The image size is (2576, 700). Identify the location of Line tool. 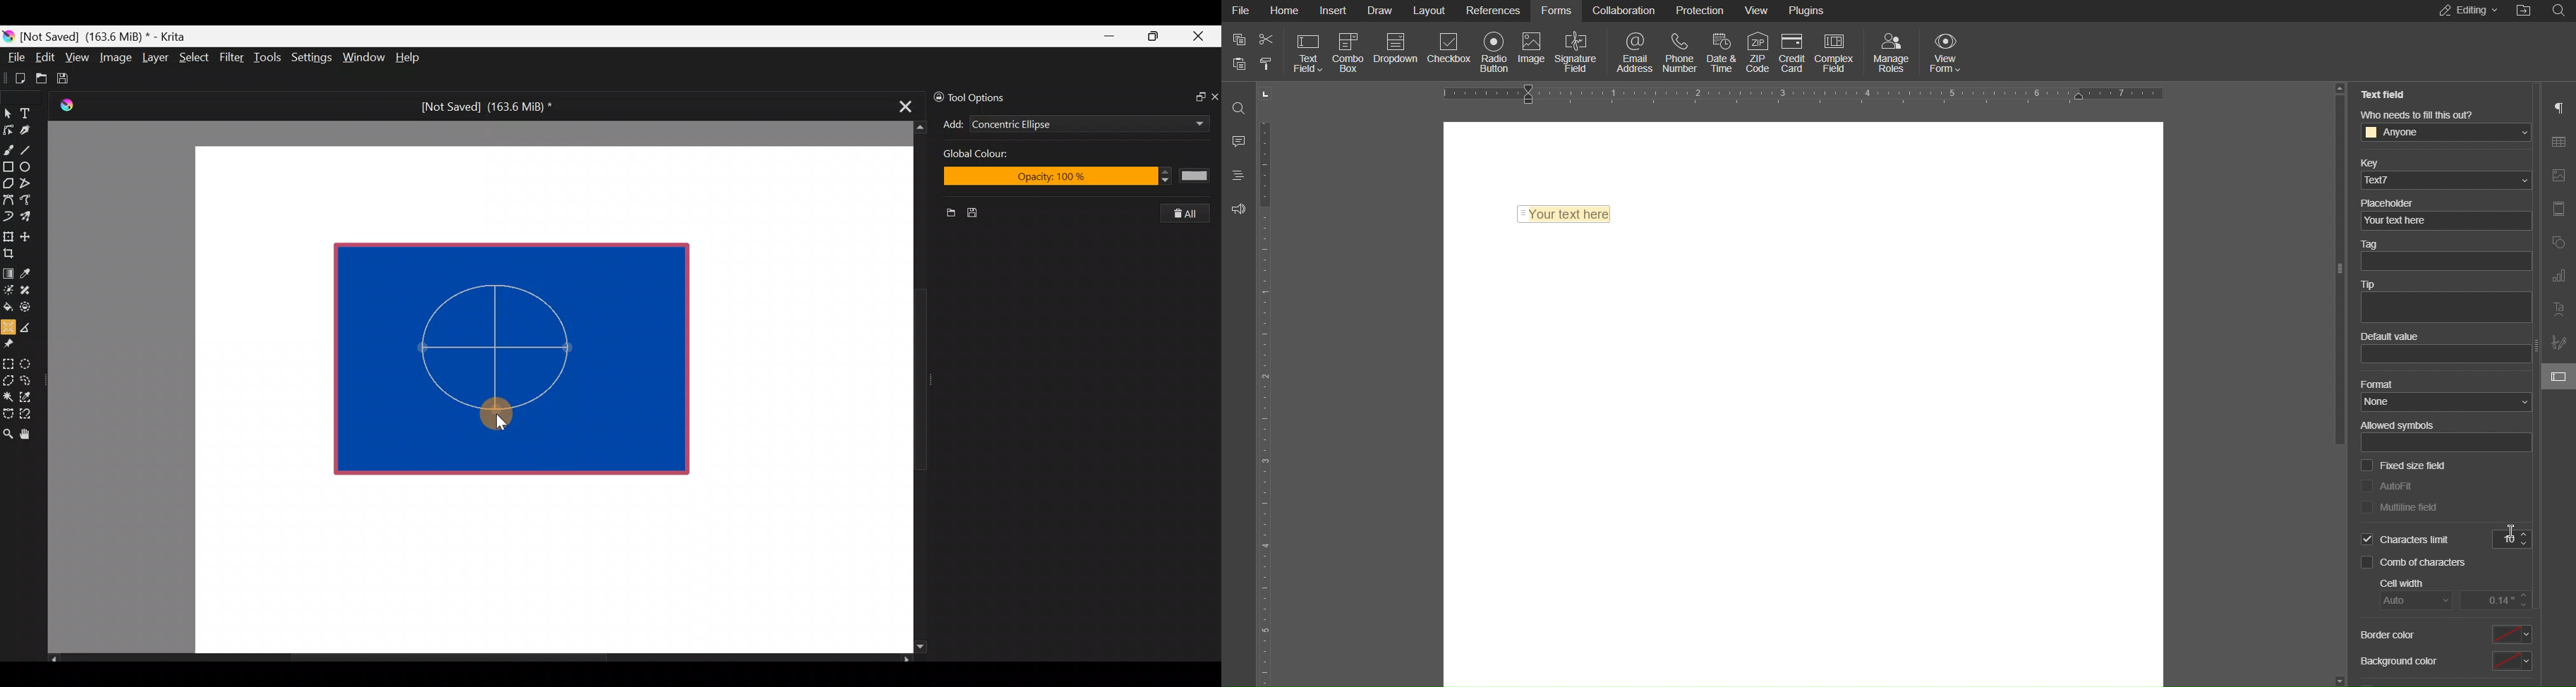
(34, 149).